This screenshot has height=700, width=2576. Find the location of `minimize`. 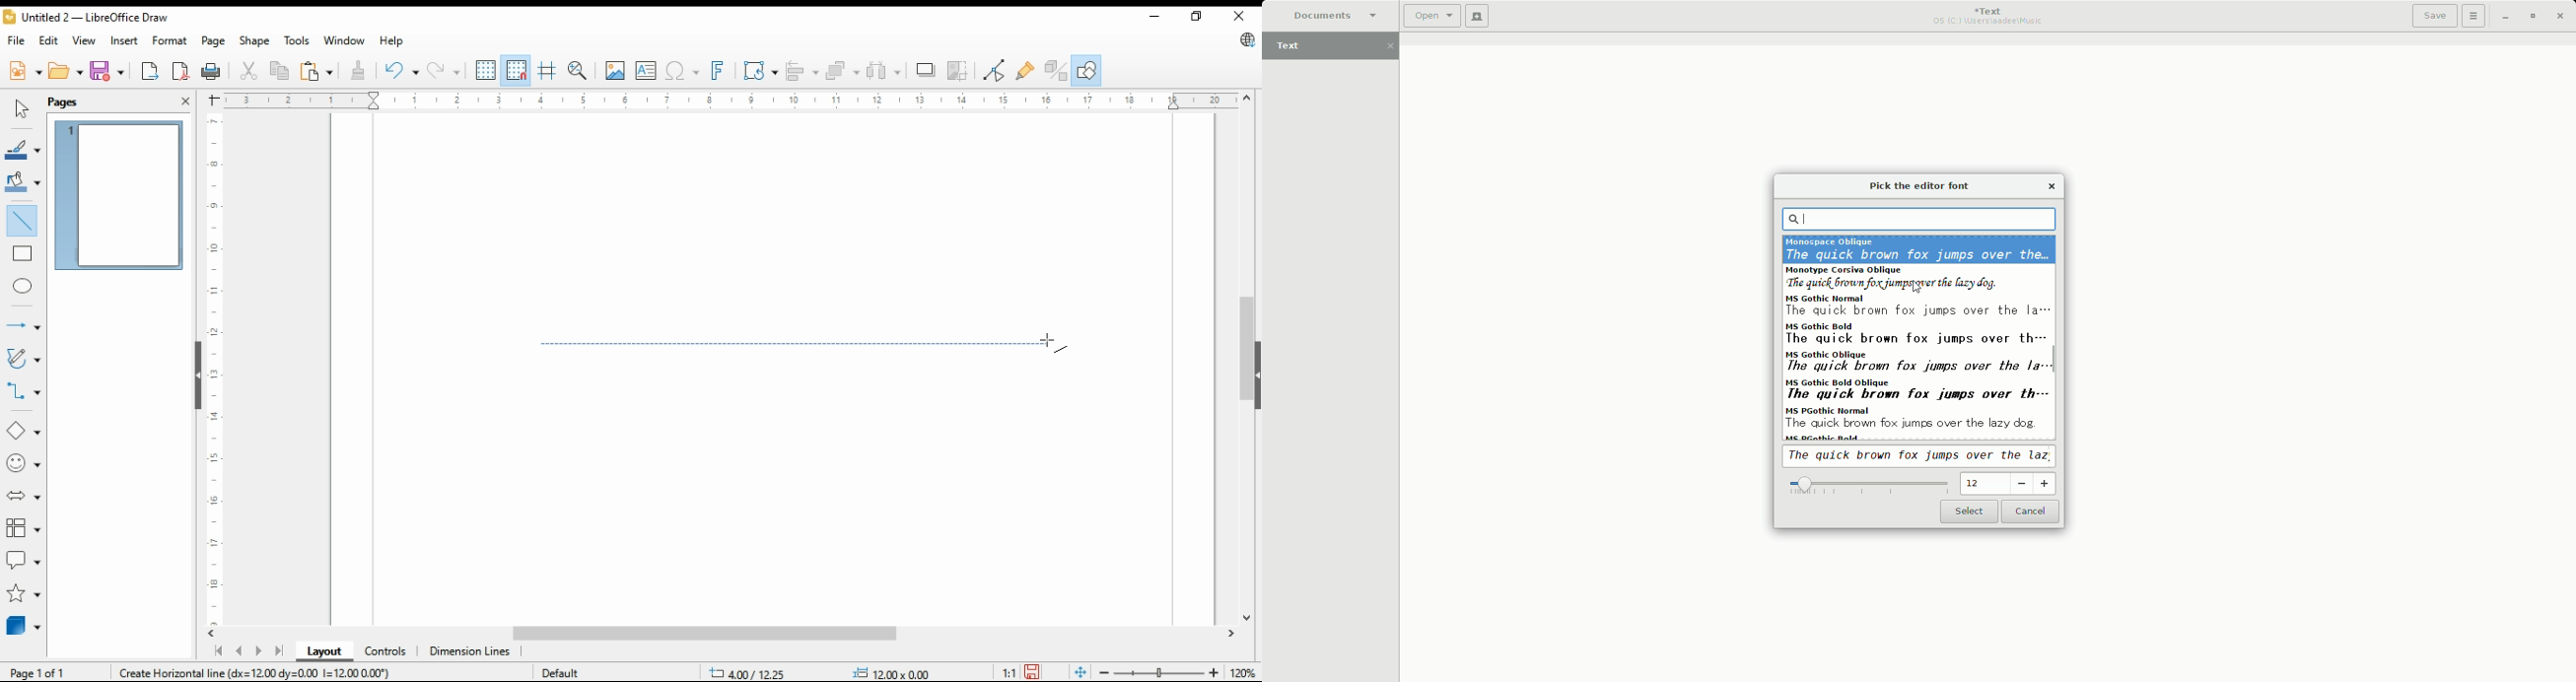

minimize is located at coordinates (1157, 13).